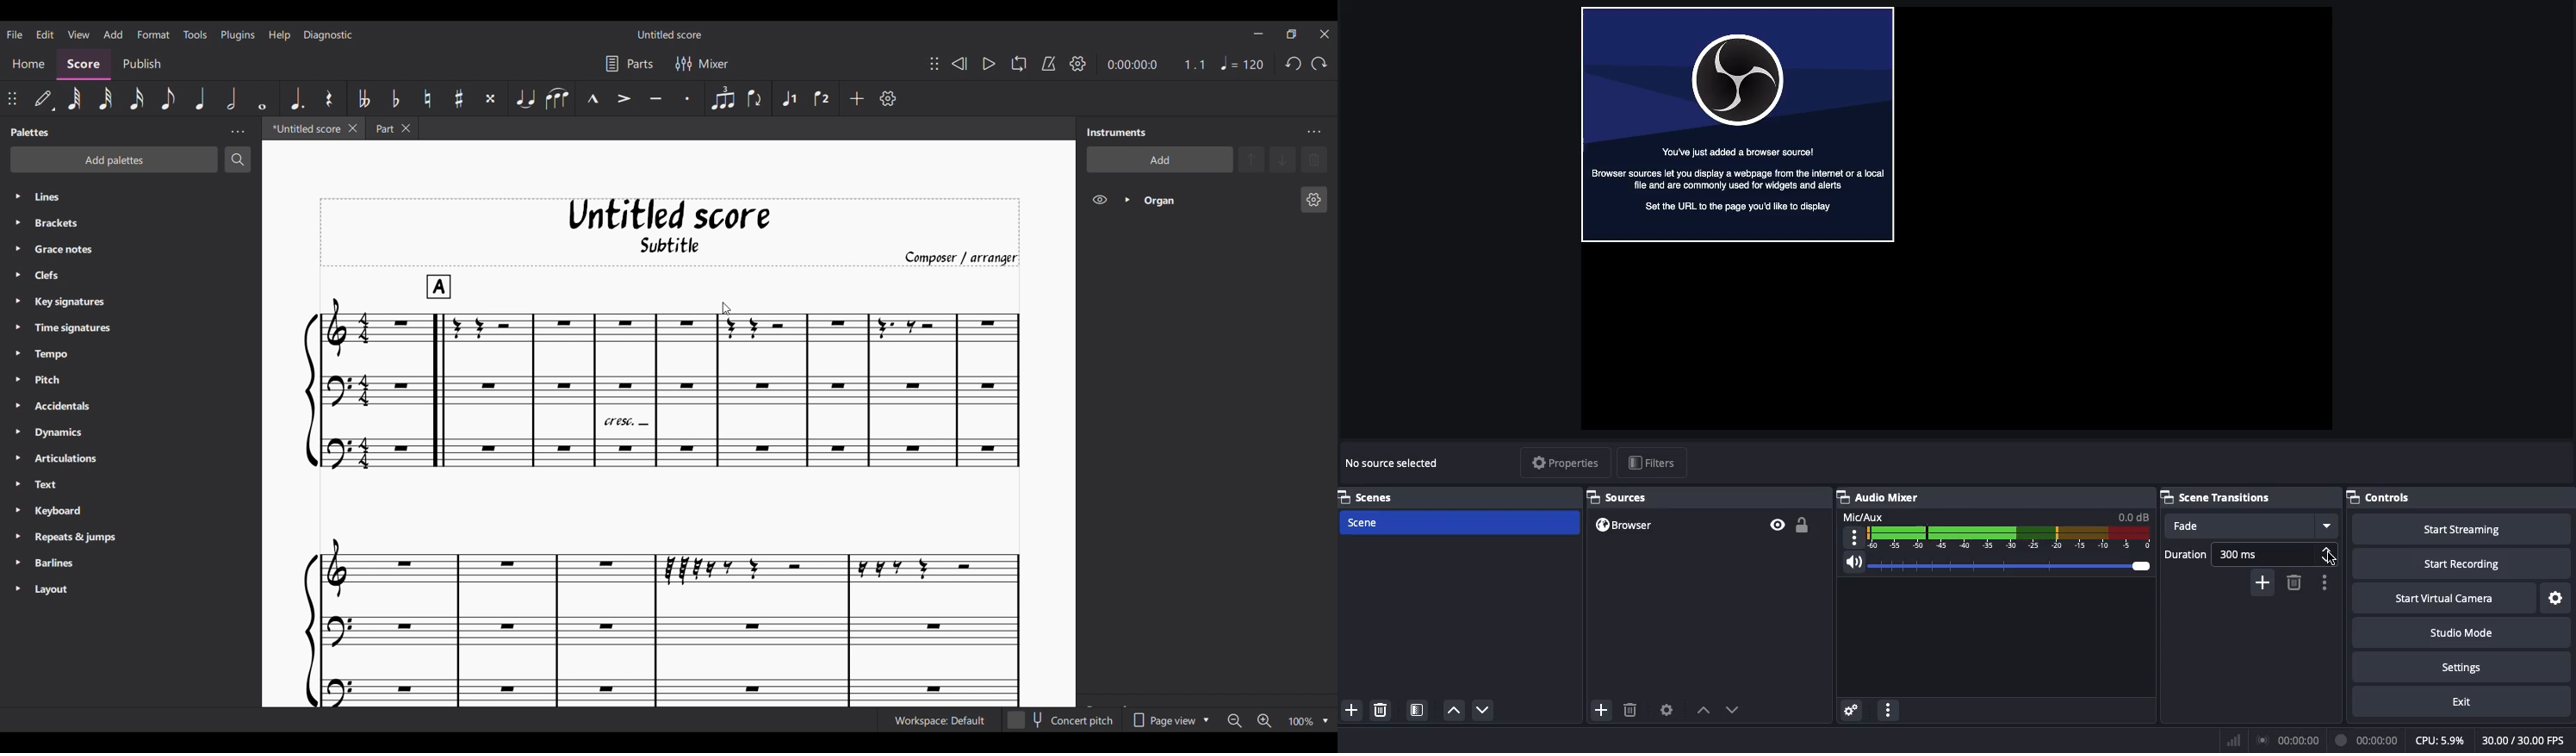 The width and height of the screenshot is (2576, 756). What do you see at coordinates (153, 32) in the screenshot?
I see `Format menu` at bounding box center [153, 32].